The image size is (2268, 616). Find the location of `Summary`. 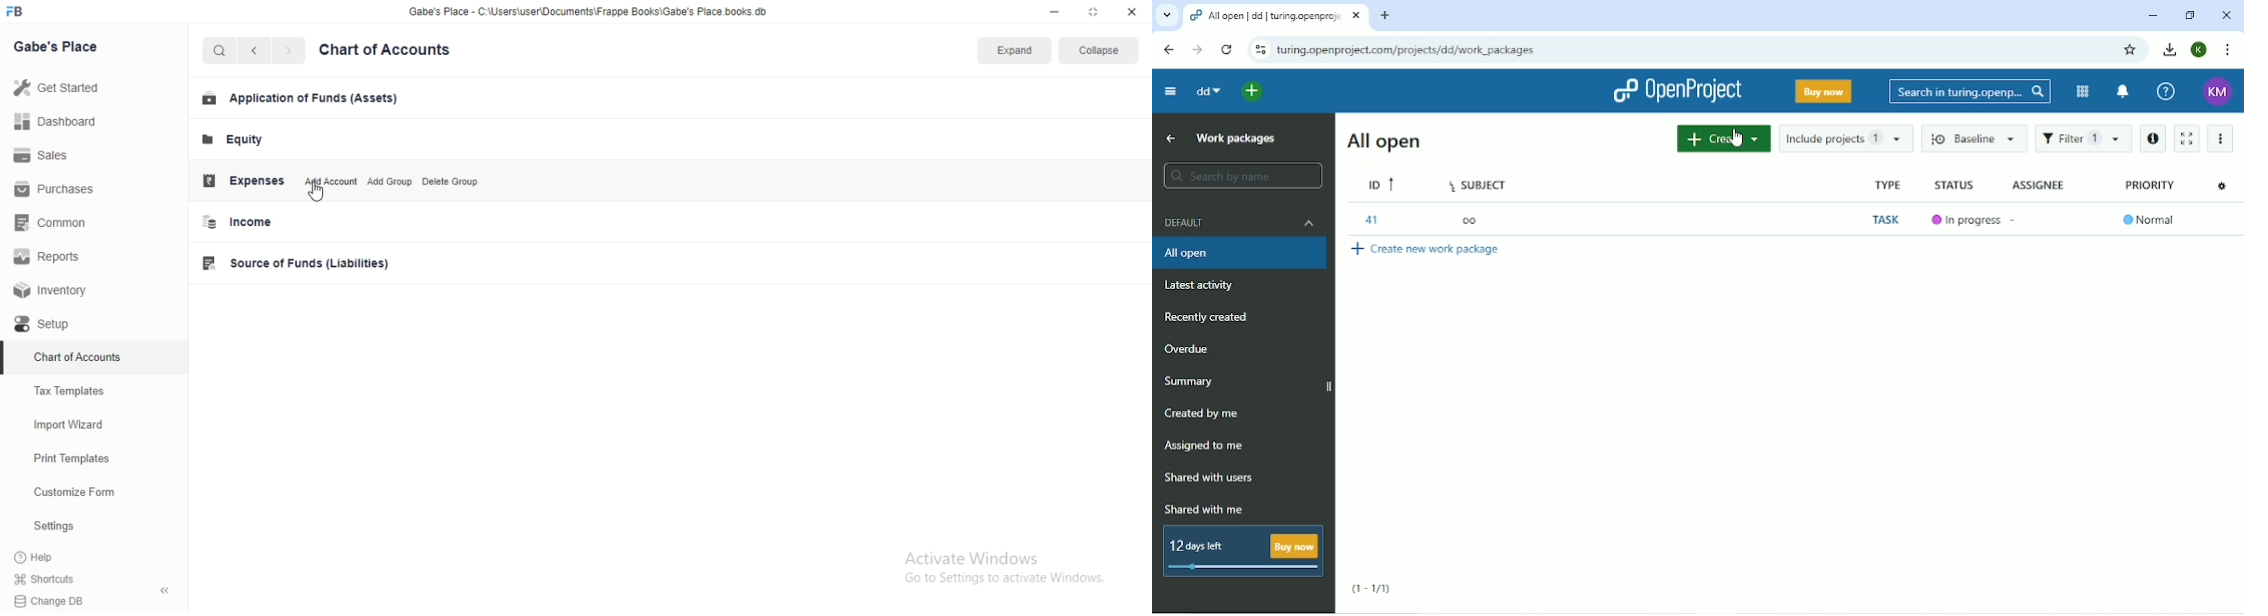

Summary is located at coordinates (1190, 382).